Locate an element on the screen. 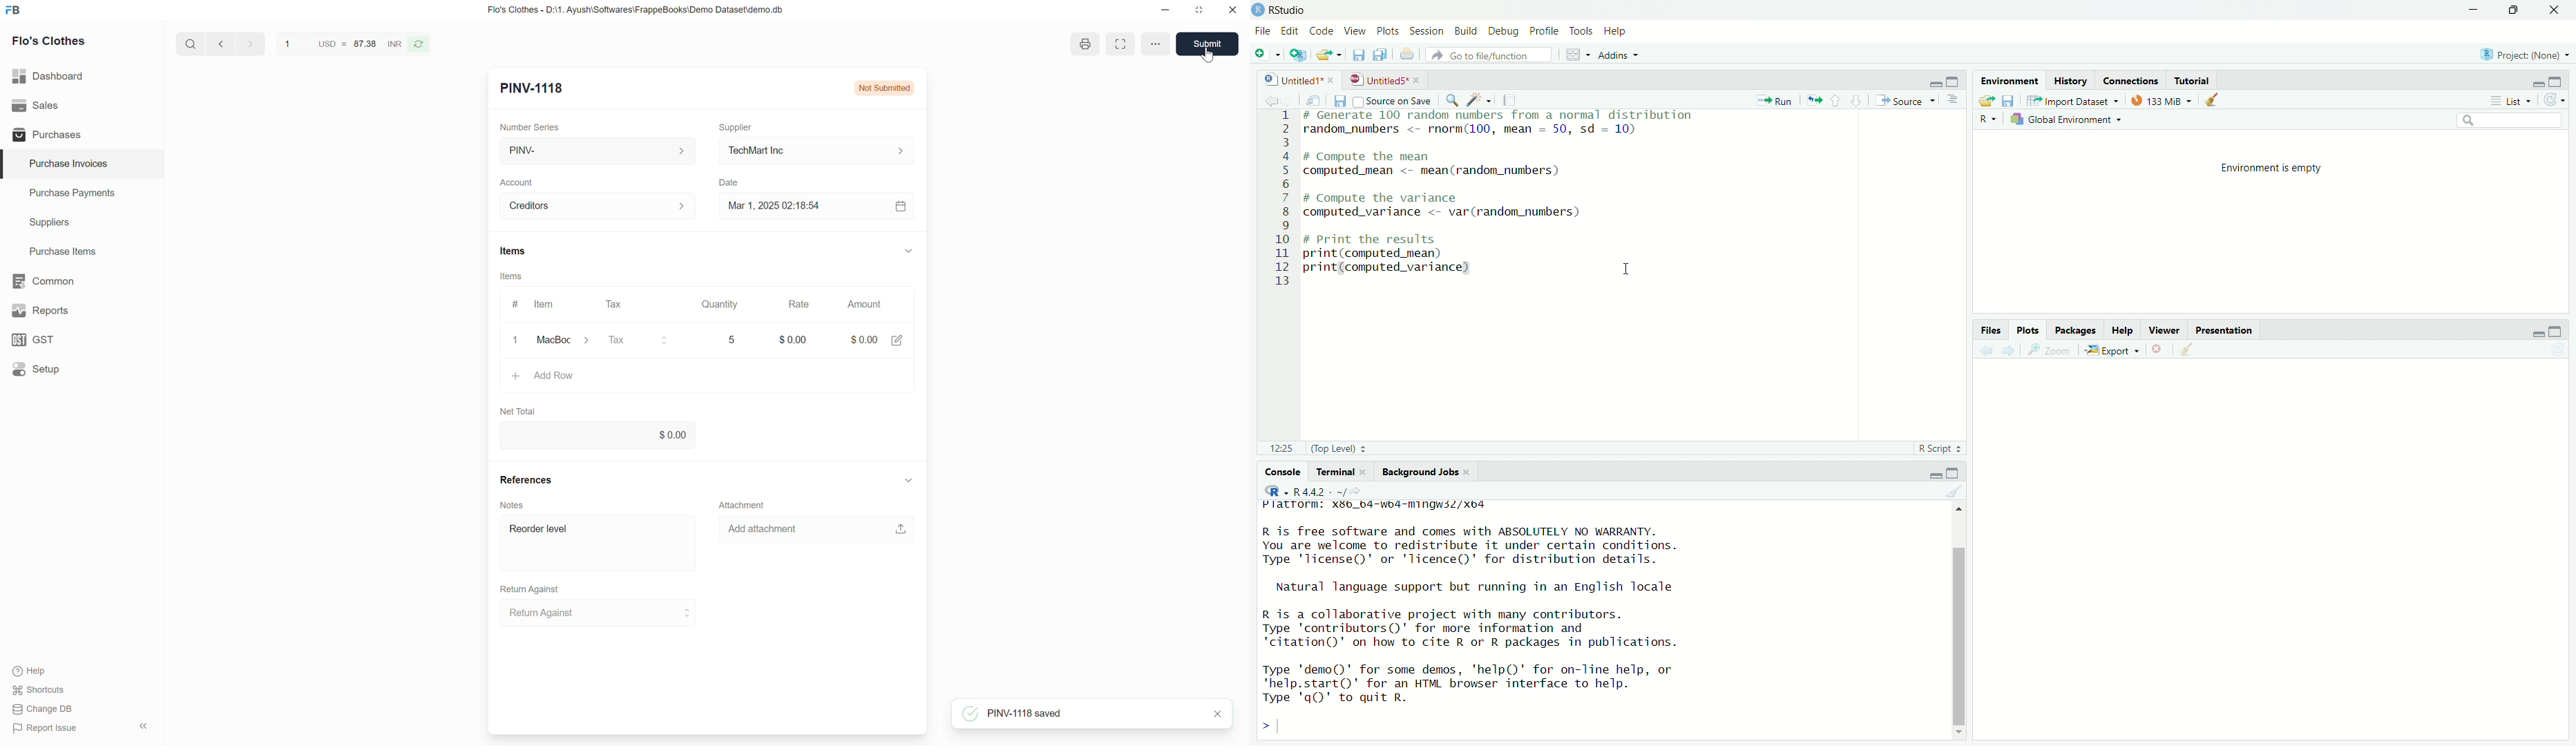 The image size is (2576, 756). print is located at coordinates (1088, 43).